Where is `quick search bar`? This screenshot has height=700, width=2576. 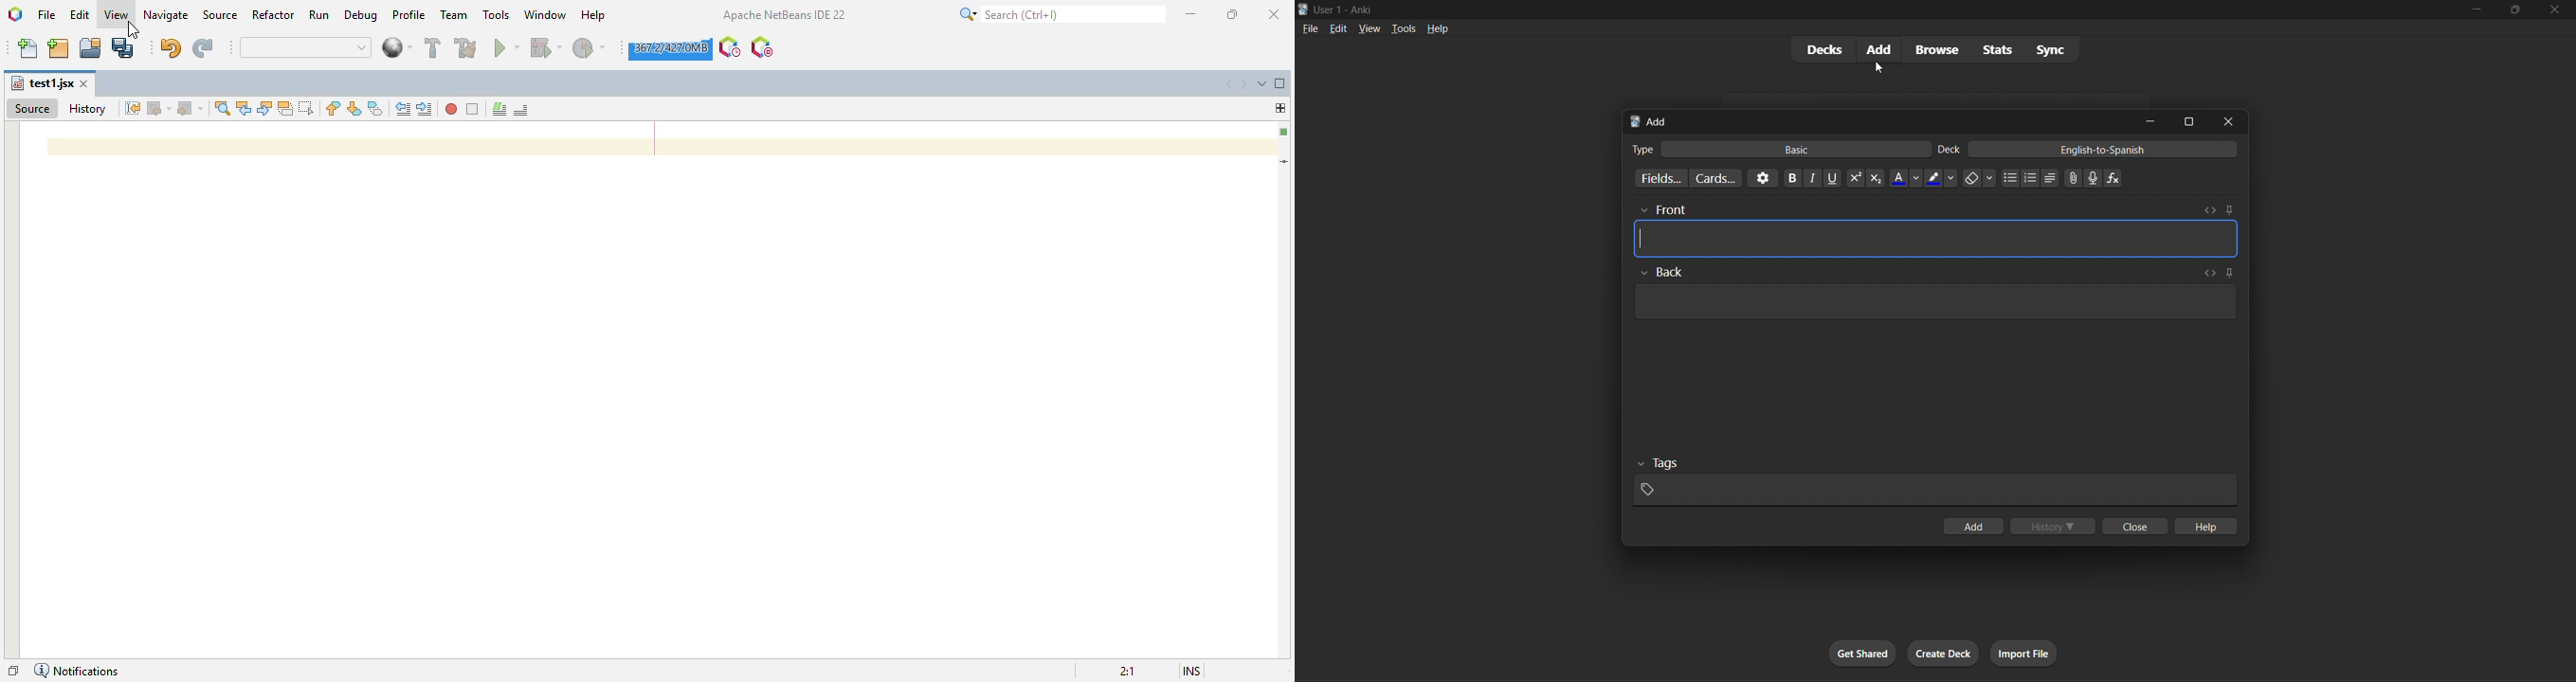 quick search bar is located at coordinates (307, 47).